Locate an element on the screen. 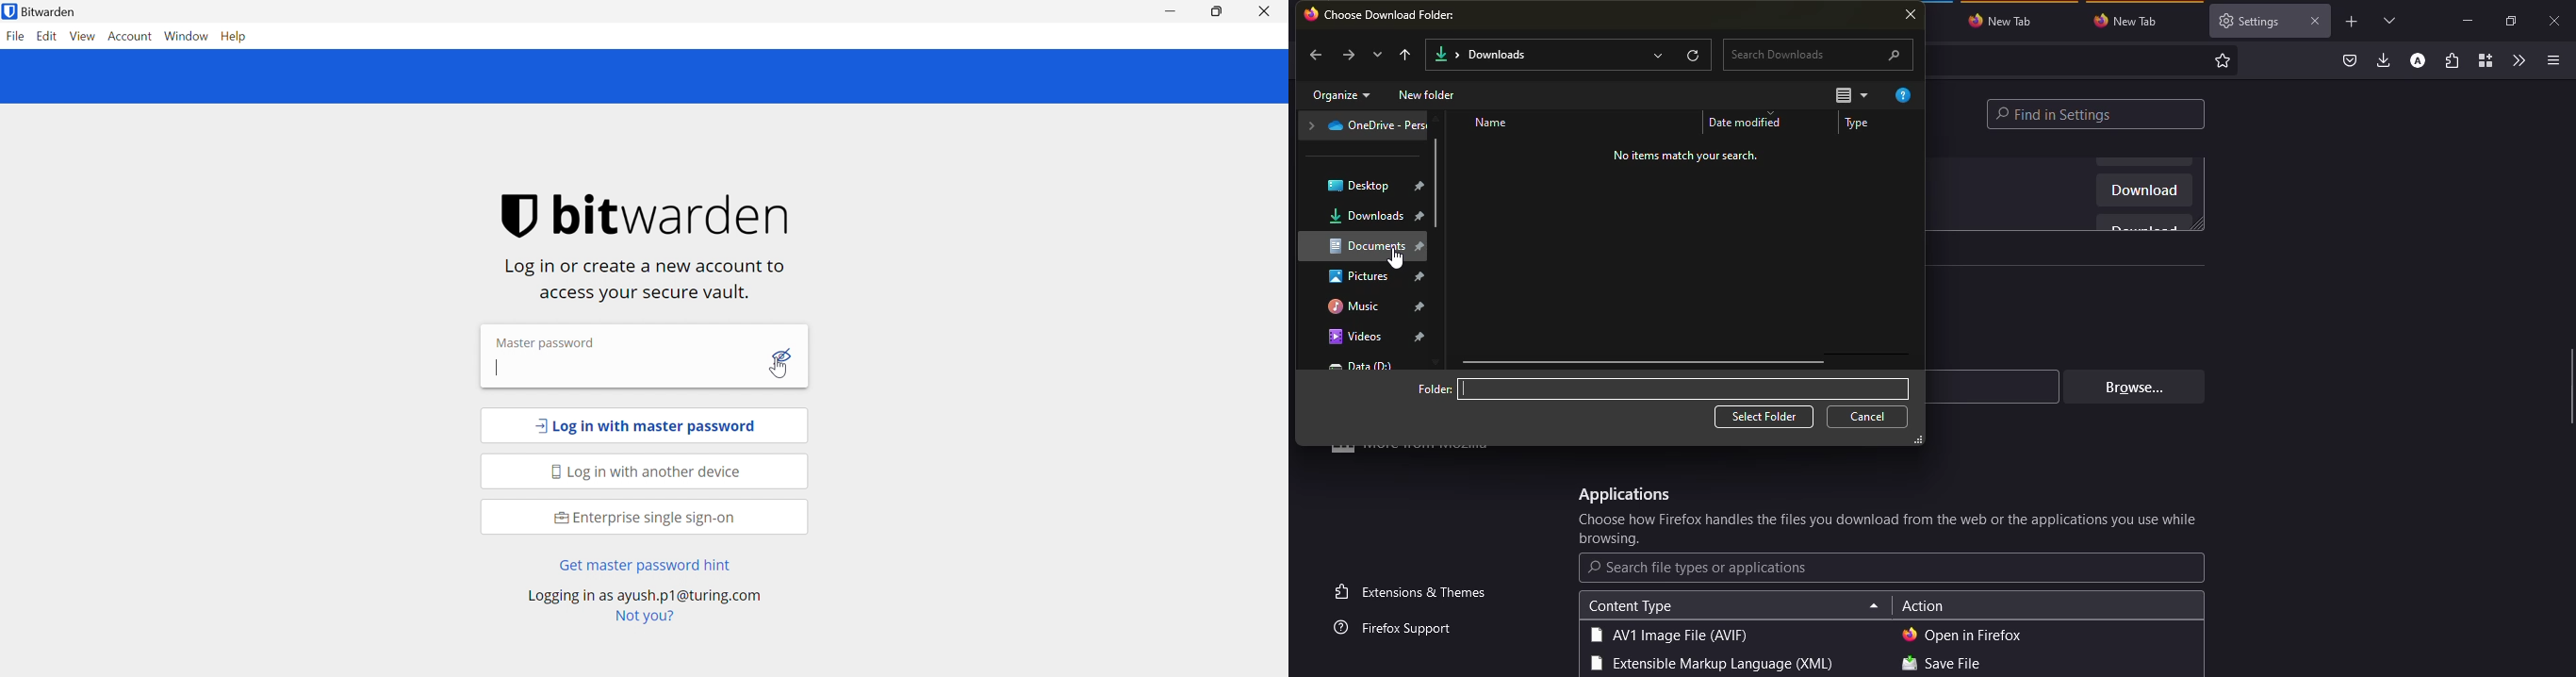  about:preferences is located at coordinates (2081, 60).